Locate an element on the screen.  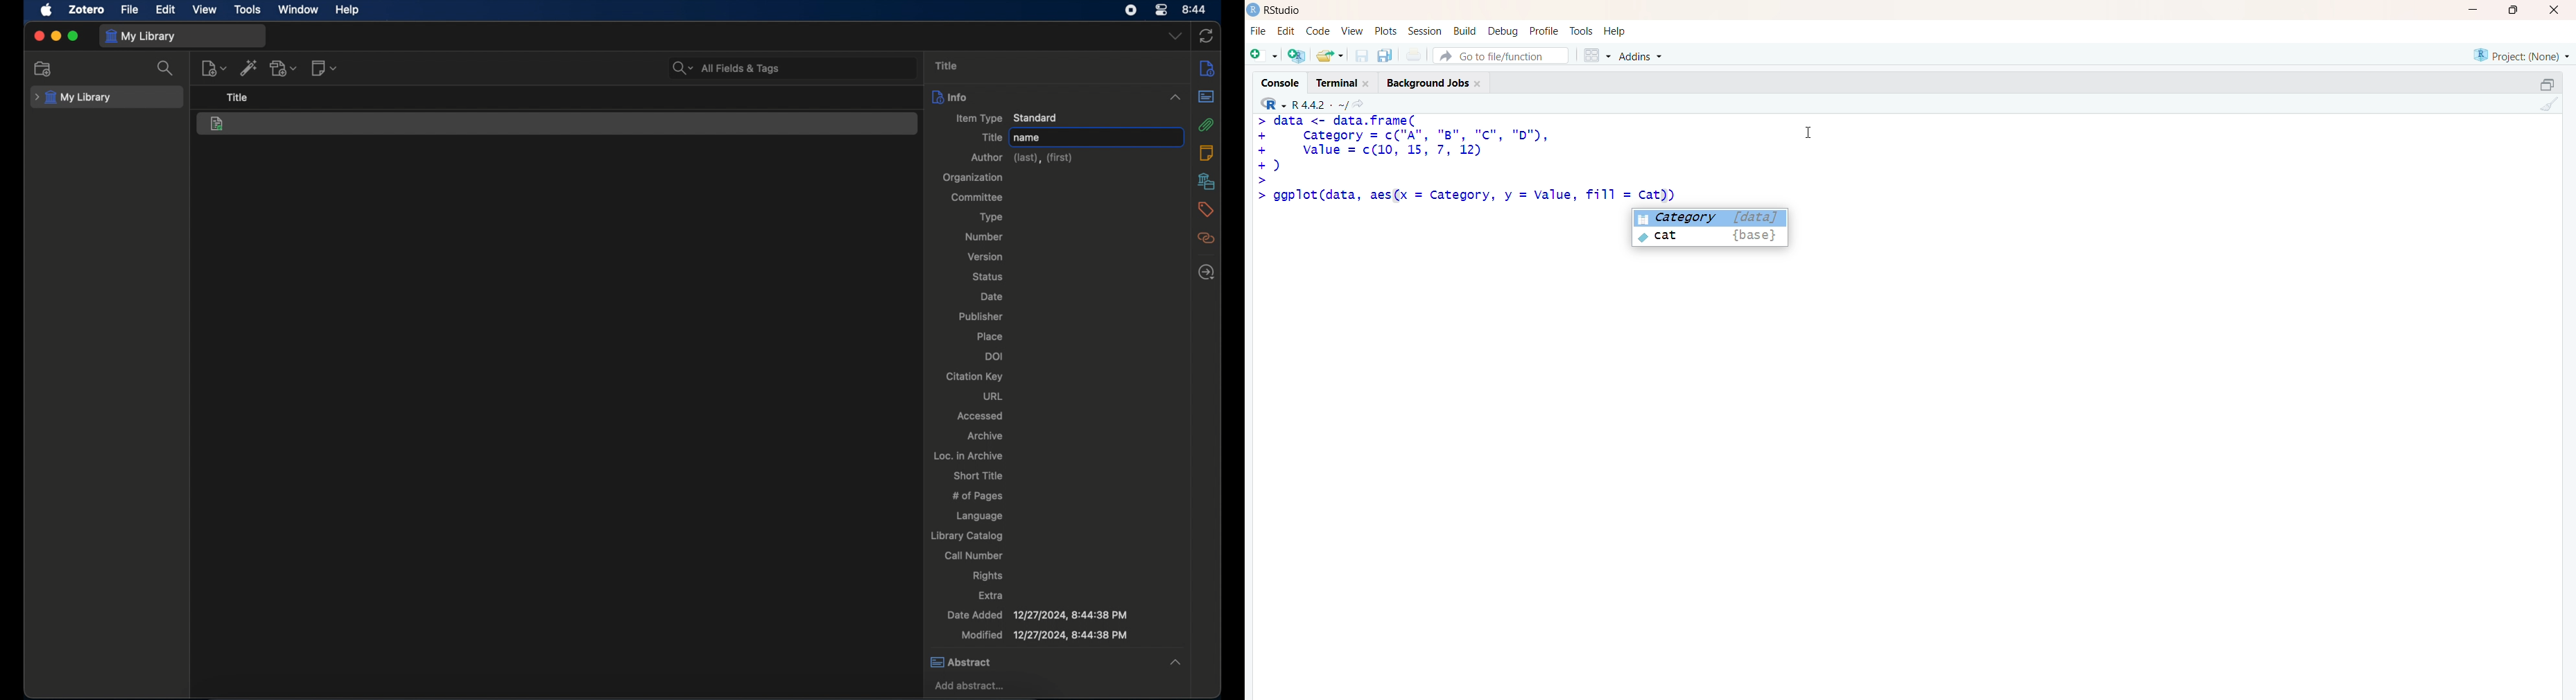
zotero is located at coordinates (87, 10).